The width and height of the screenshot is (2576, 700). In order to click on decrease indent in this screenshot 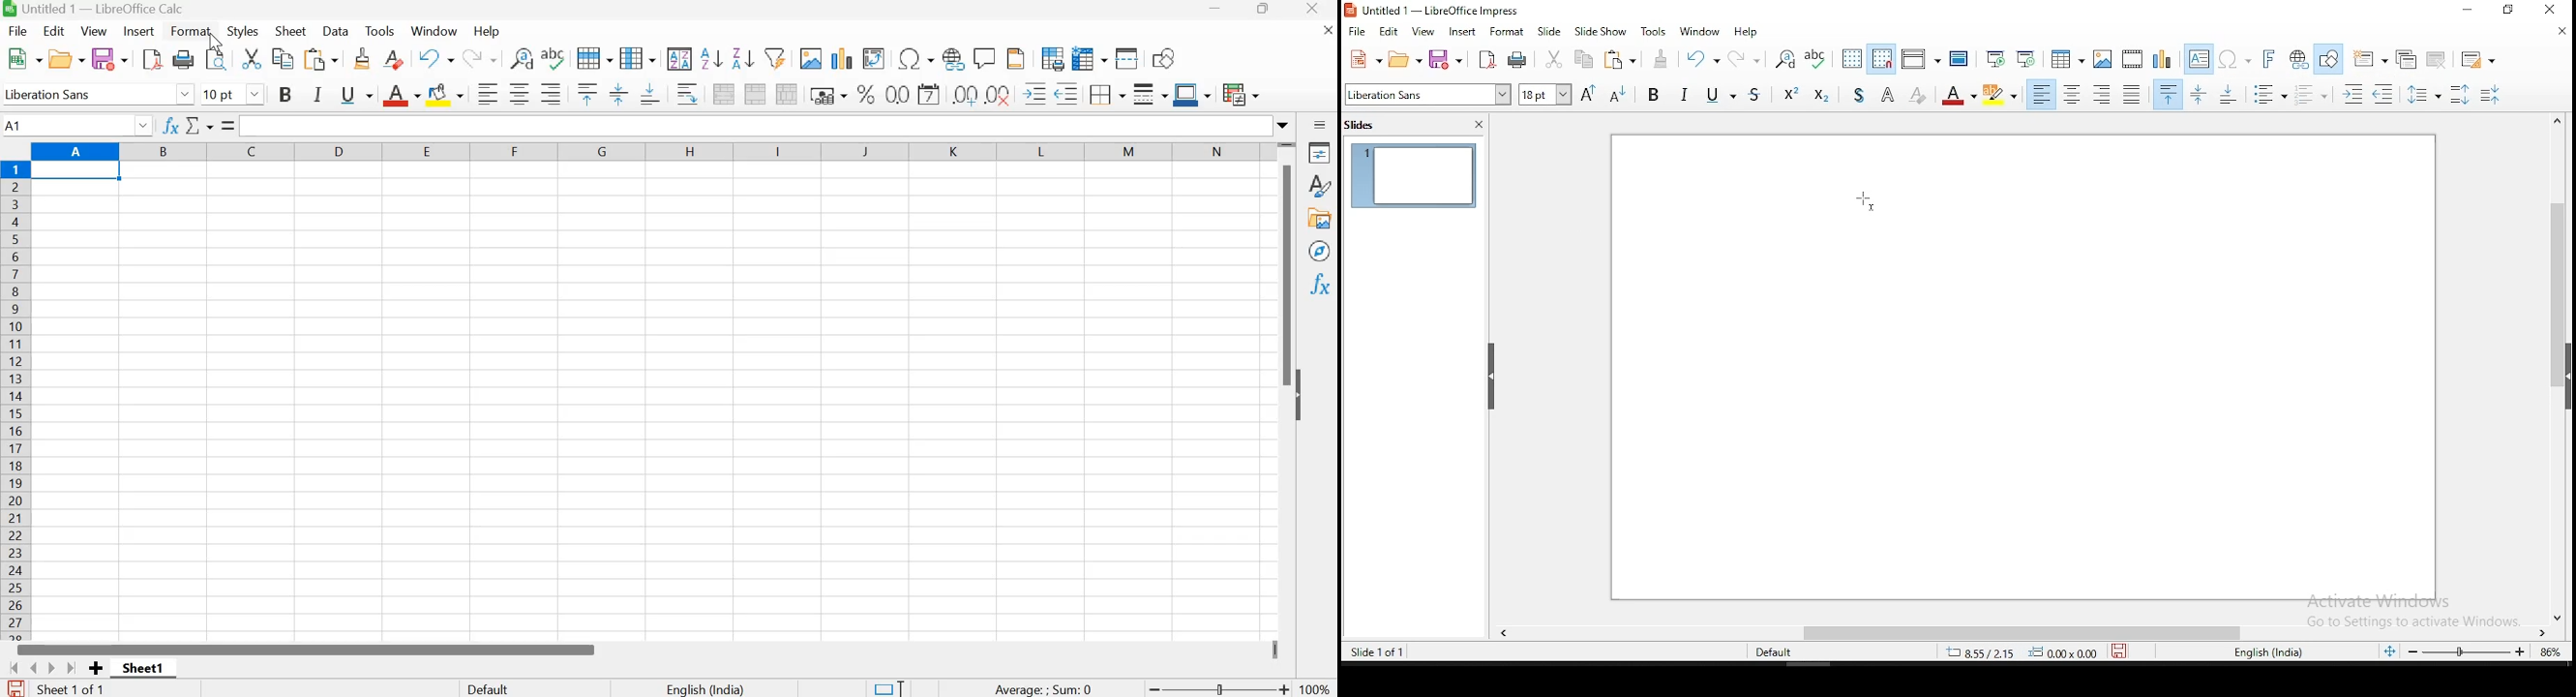, I will do `click(2384, 95)`.